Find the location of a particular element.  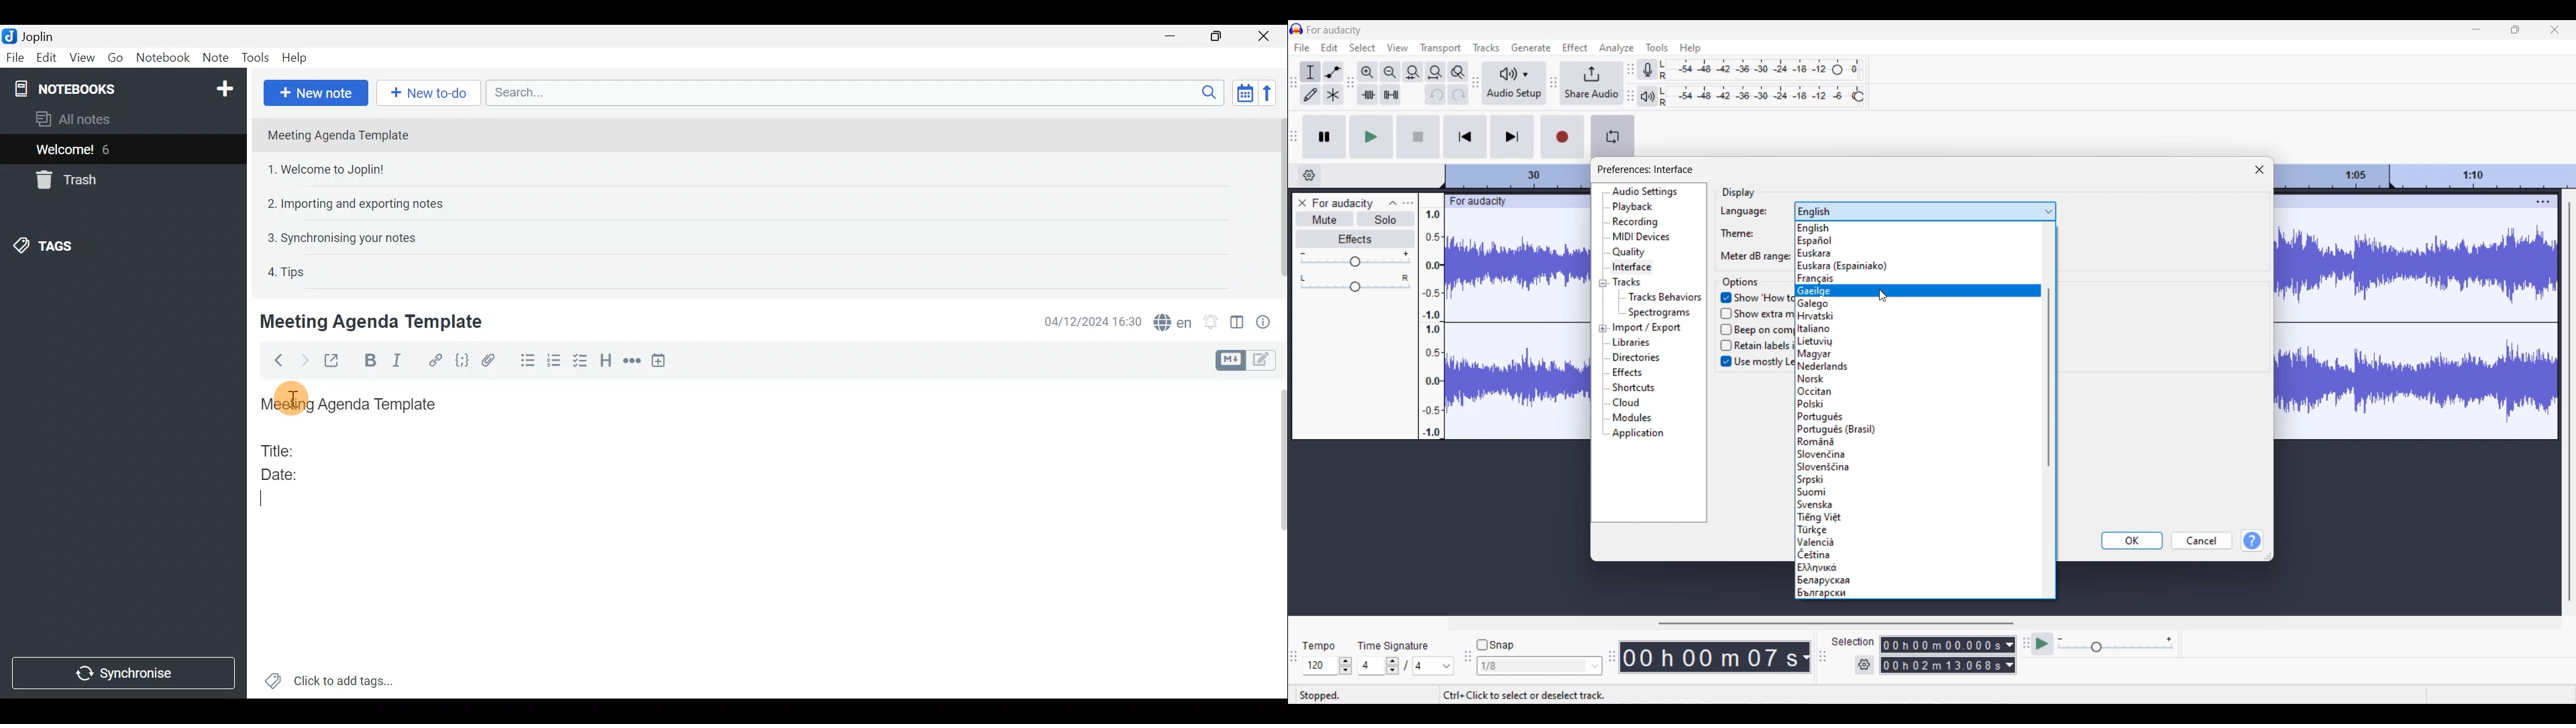

Italic is located at coordinates (404, 361).